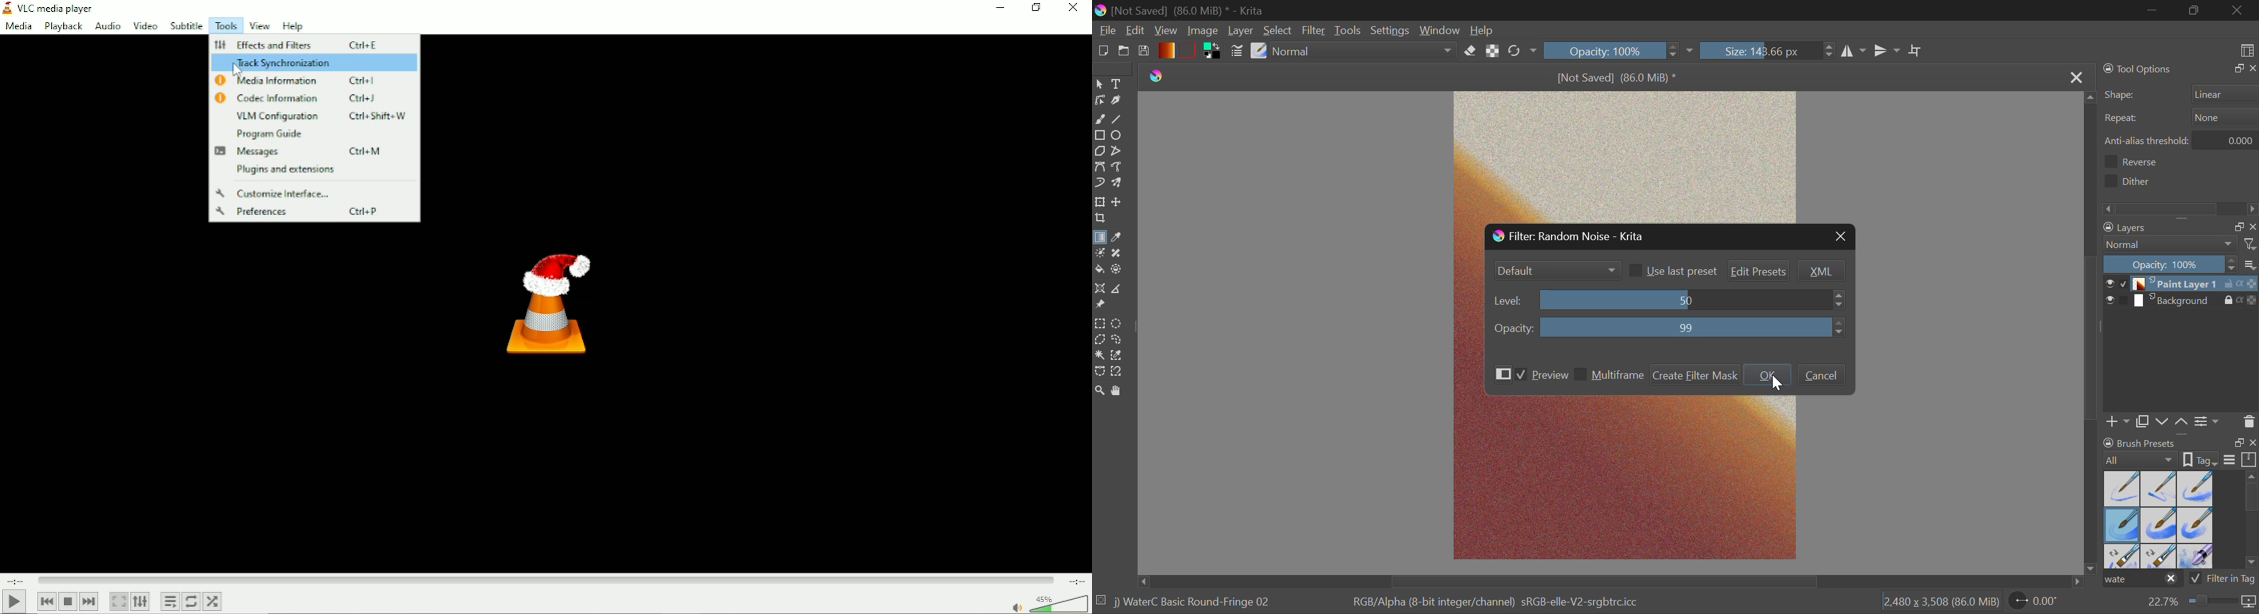  I want to click on reverse, so click(2144, 162).